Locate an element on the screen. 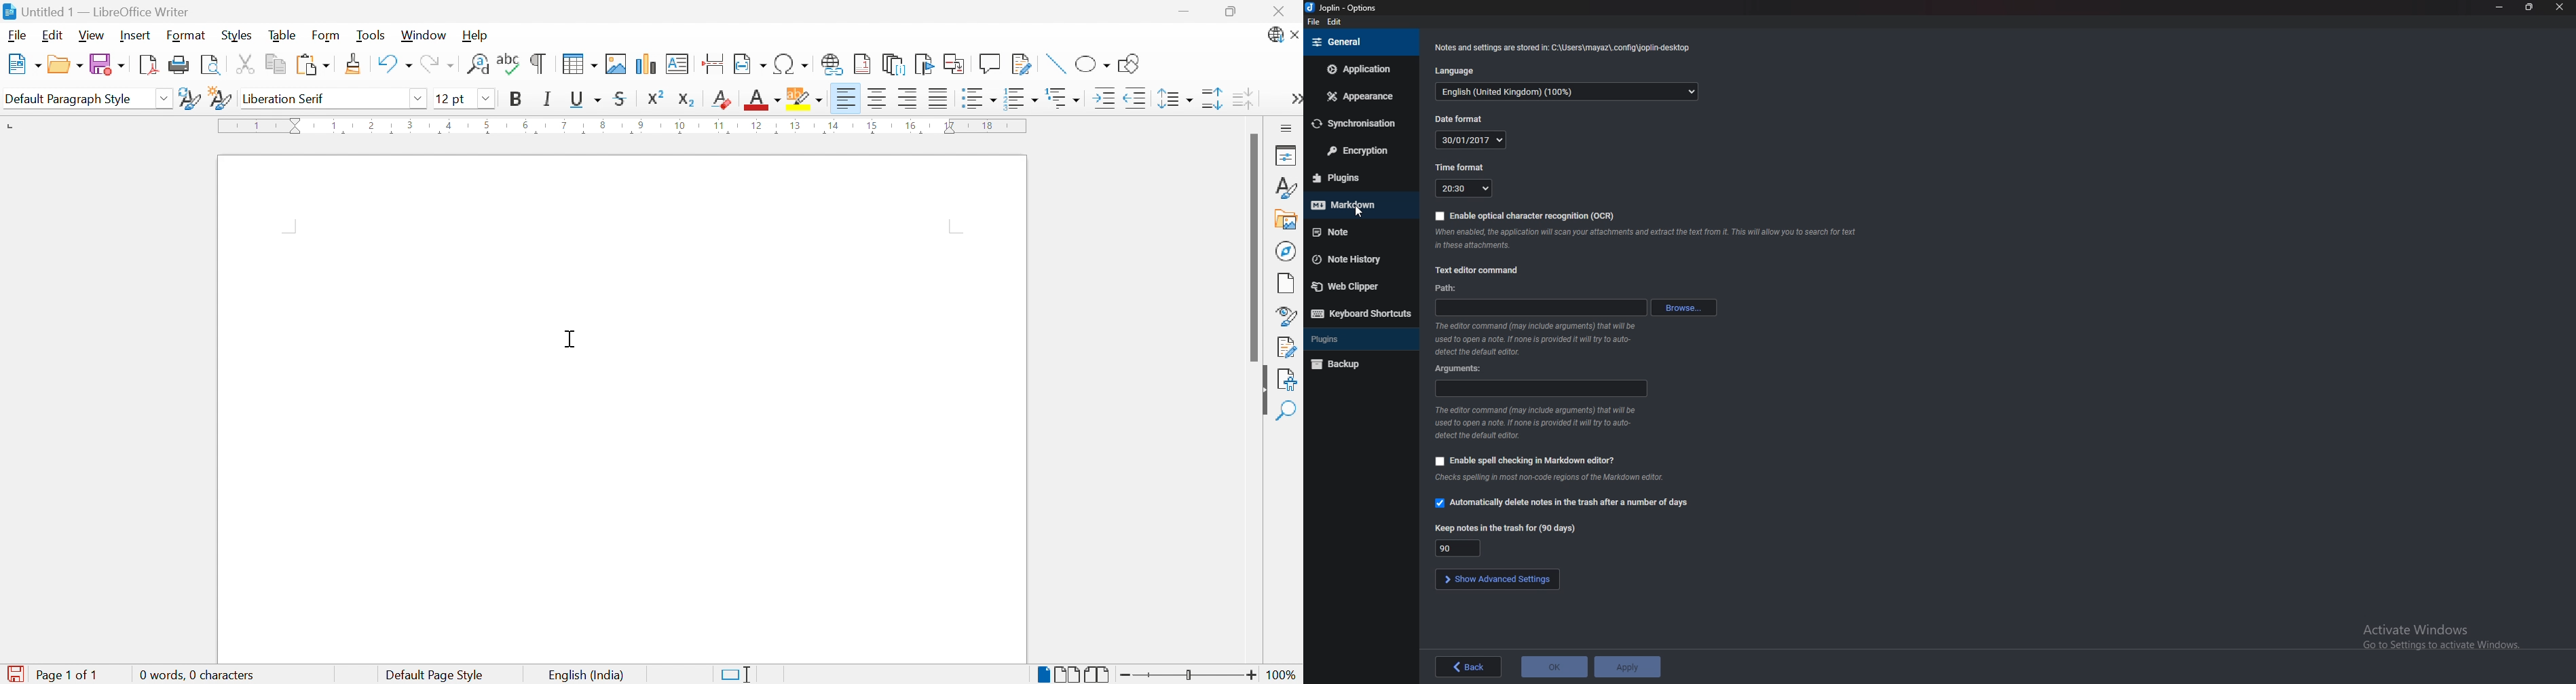 The height and width of the screenshot is (700, 2576). Show draw functions is located at coordinates (1127, 64).